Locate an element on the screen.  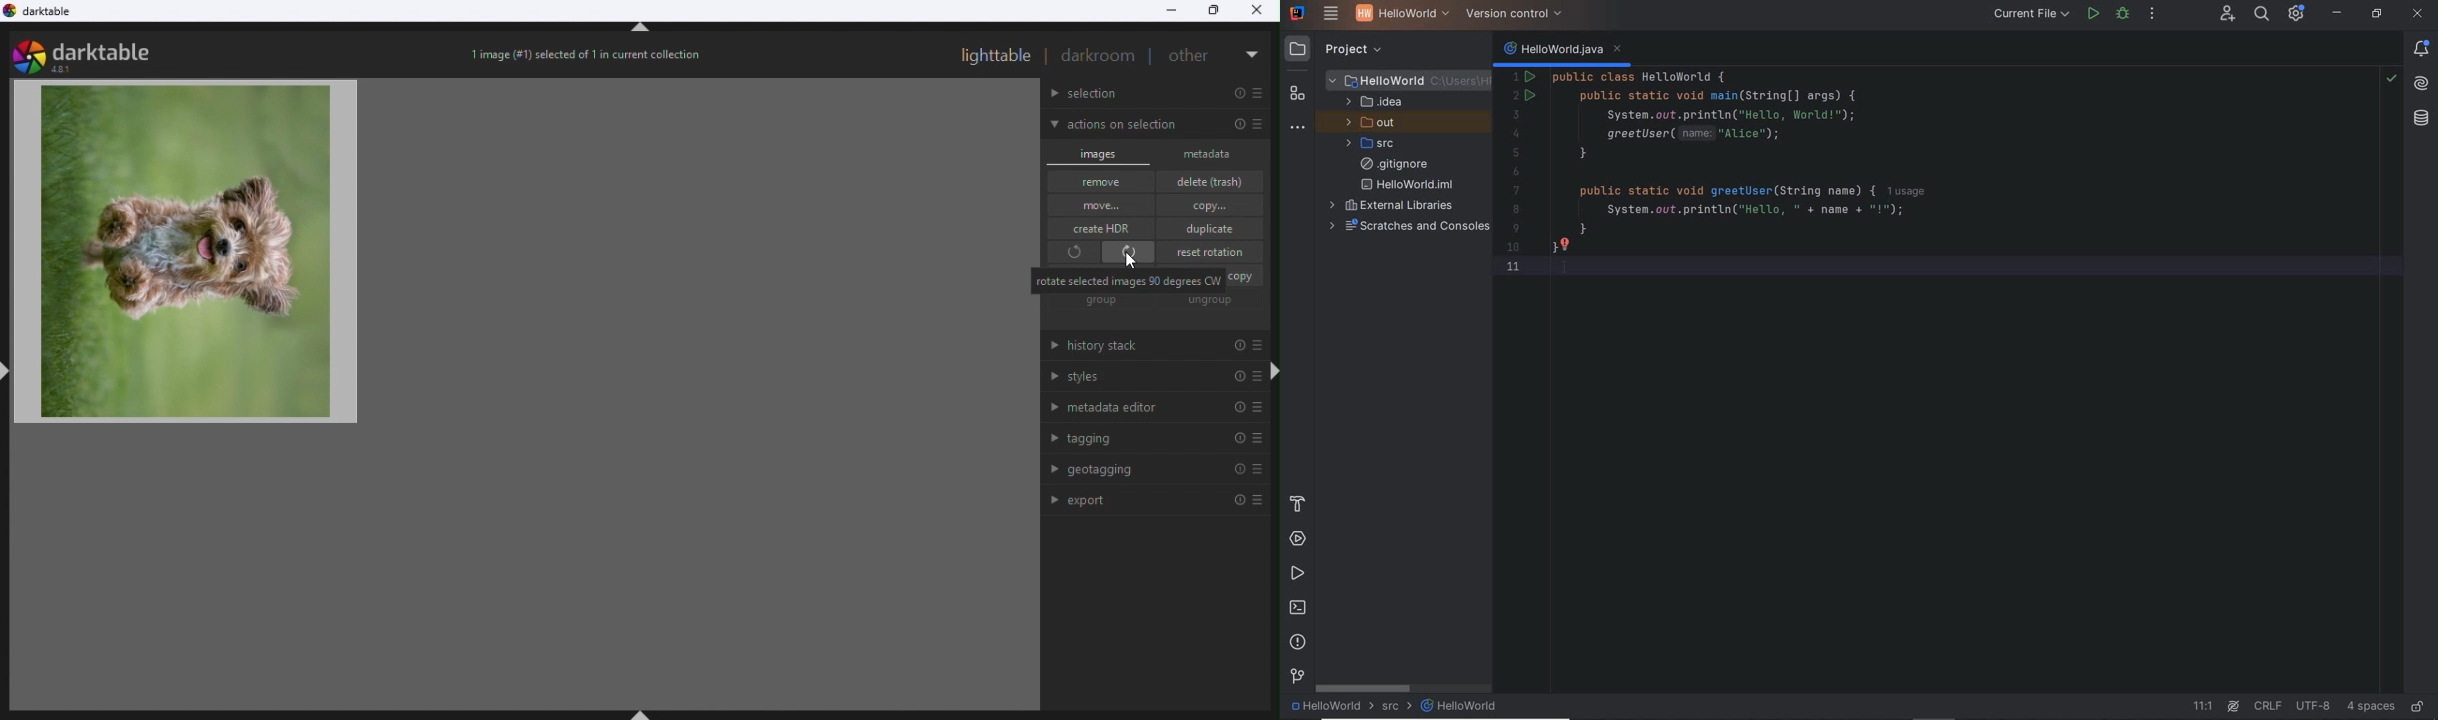
Duplicate is located at coordinates (1214, 228).